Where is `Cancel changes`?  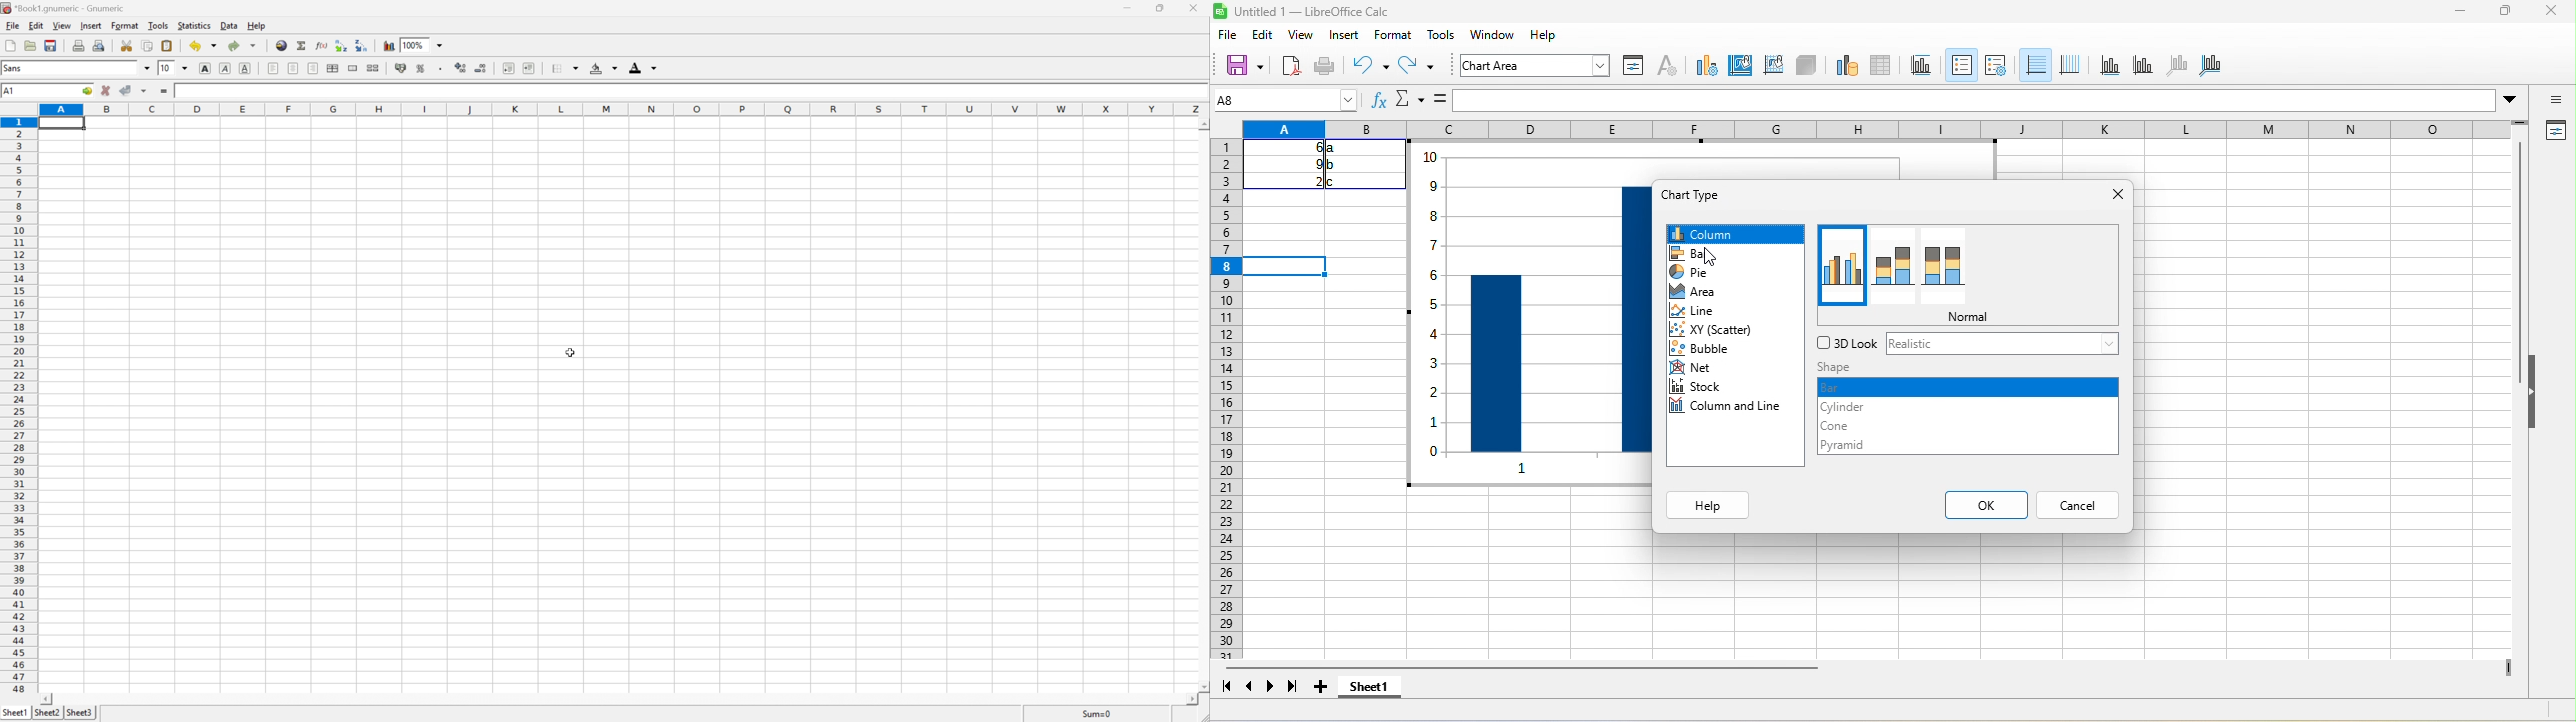 Cancel changes is located at coordinates (107, 91).